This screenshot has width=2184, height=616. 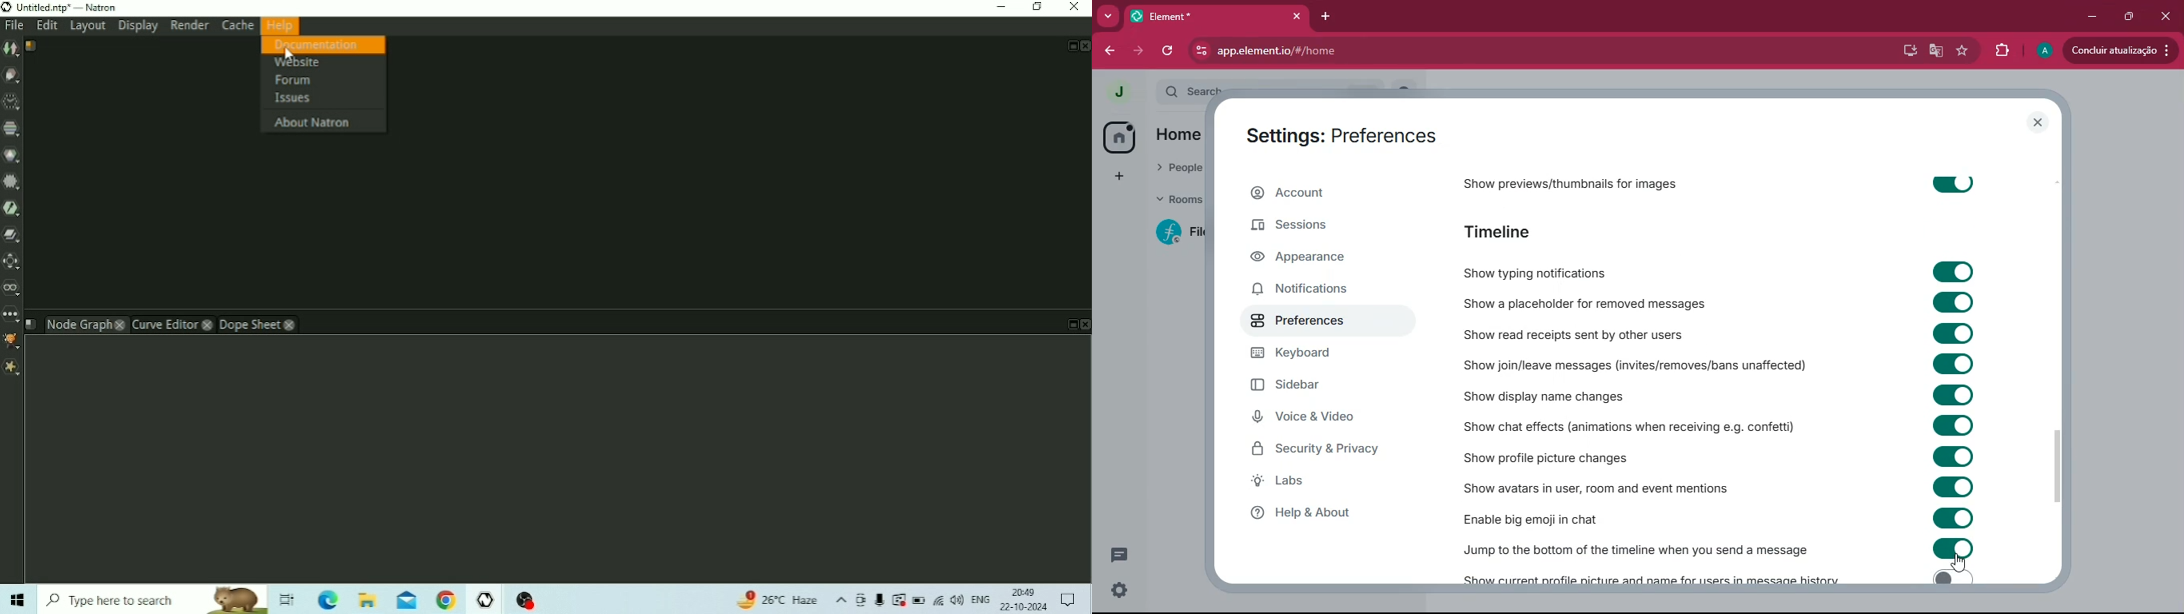 What do you see at coordinates (1588, 301) in the screenshot?
I see `show a placeholder for removed messages` at bounding box center [1588, 301].